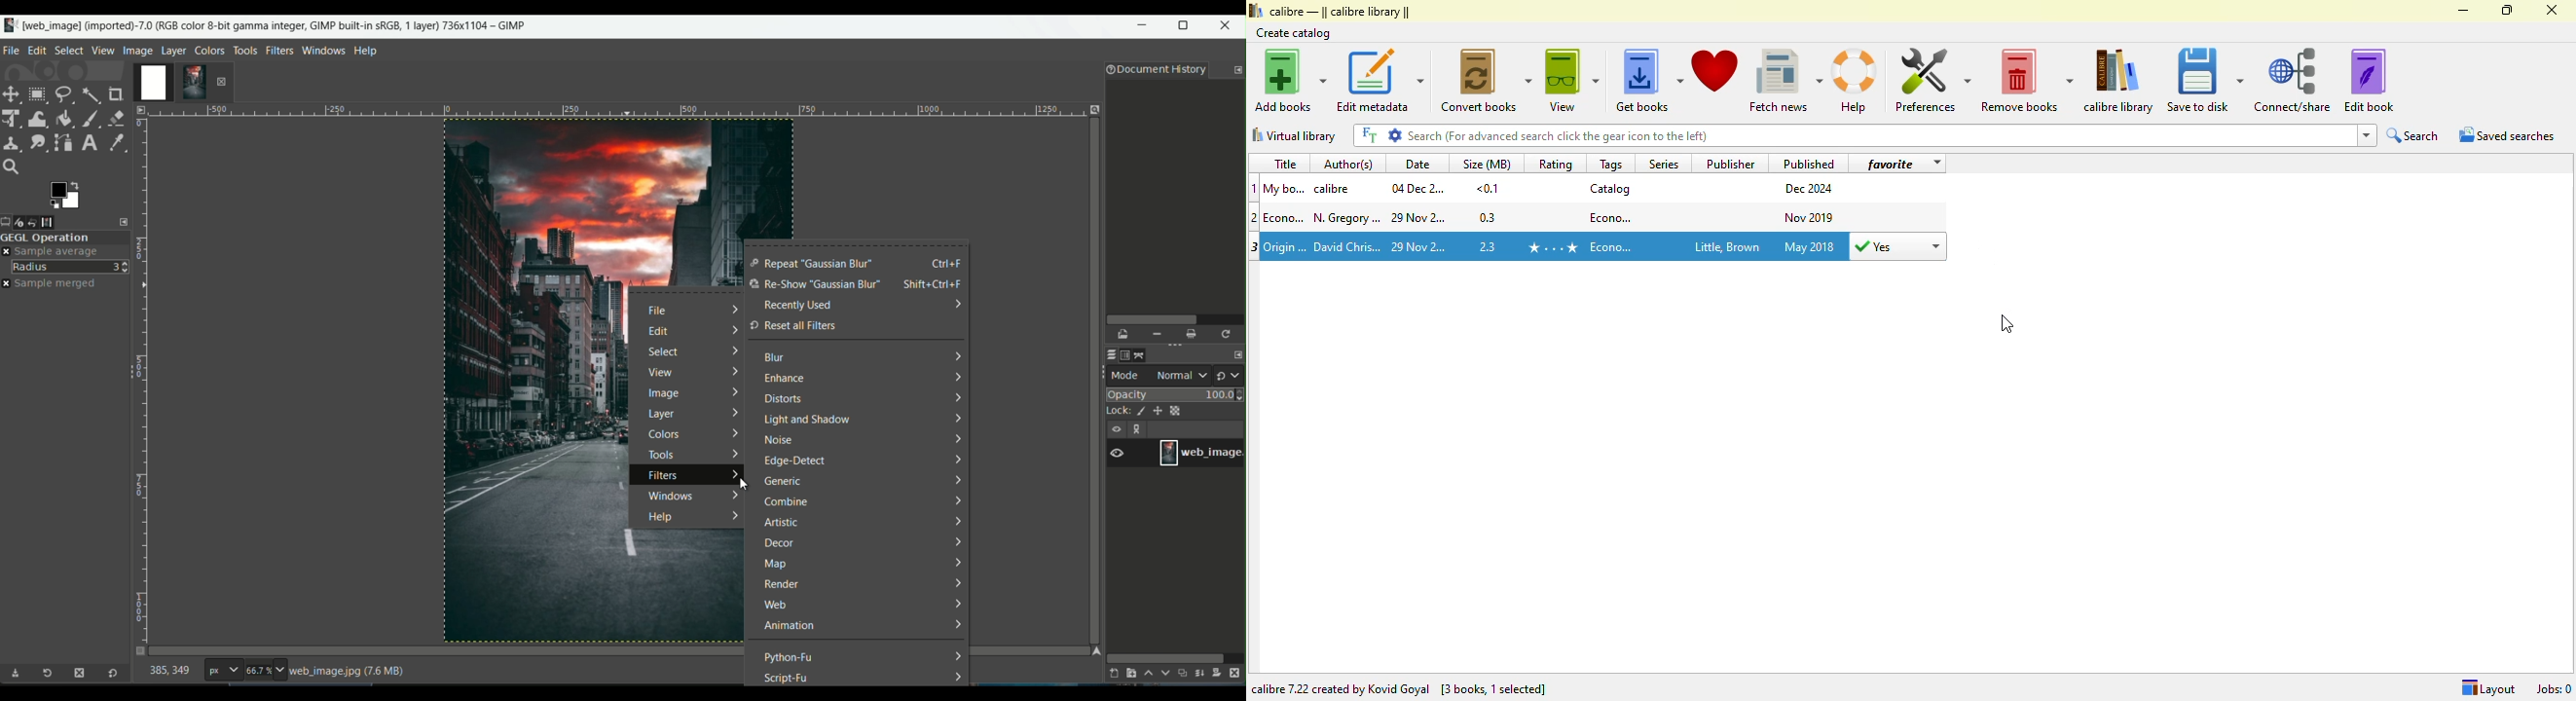 The image size is (2576, 728). I want to click on cursor, so click(2006, 324).